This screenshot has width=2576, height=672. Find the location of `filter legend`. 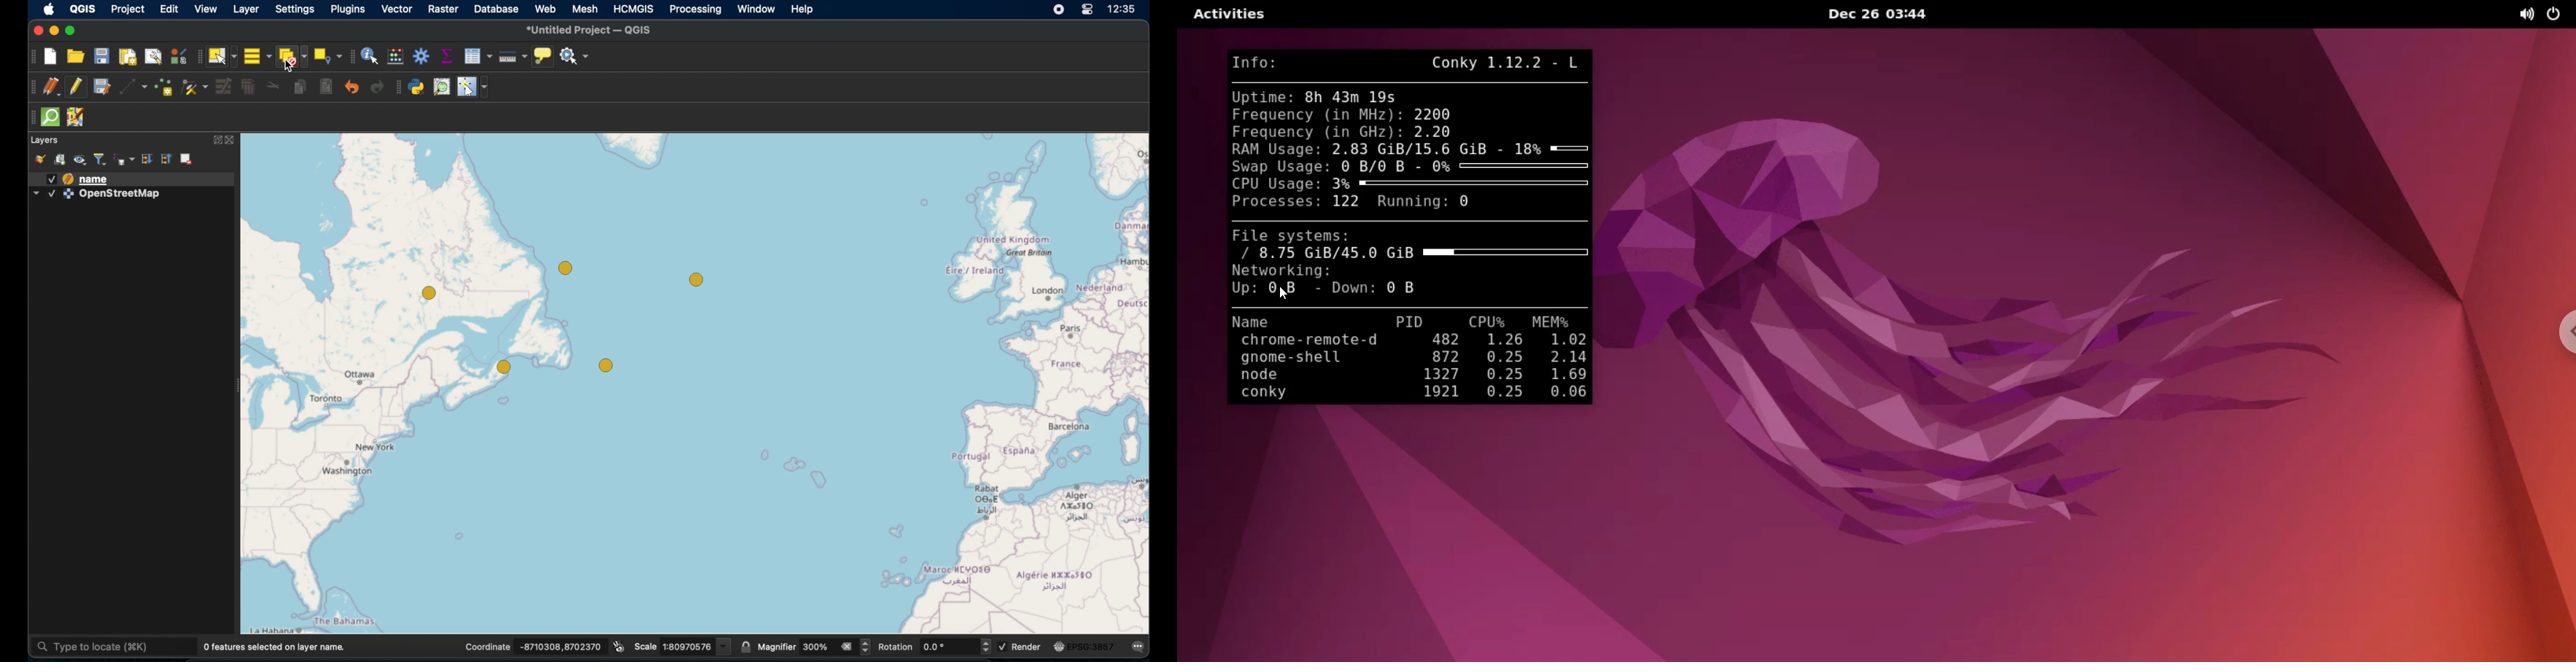

filter legend is located at coordinates (101, 159).